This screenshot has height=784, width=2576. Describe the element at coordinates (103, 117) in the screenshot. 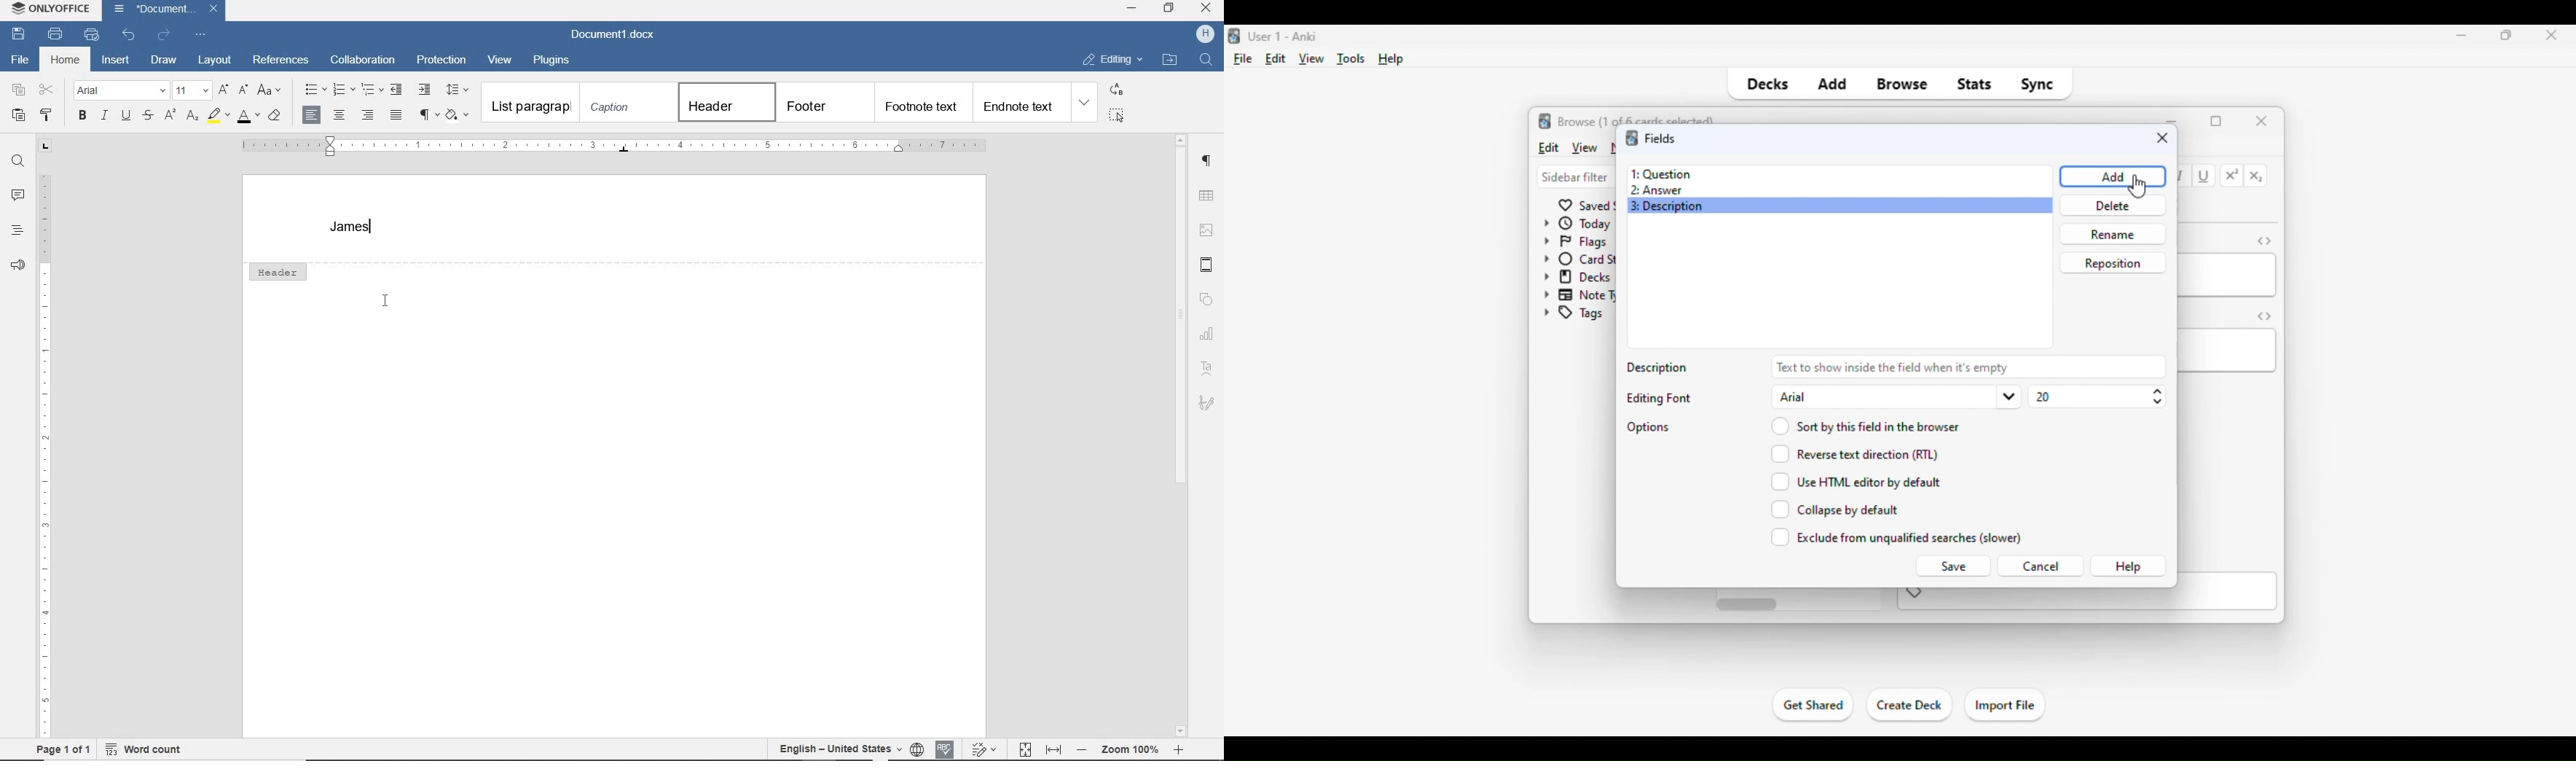

I see `italic` at that location.